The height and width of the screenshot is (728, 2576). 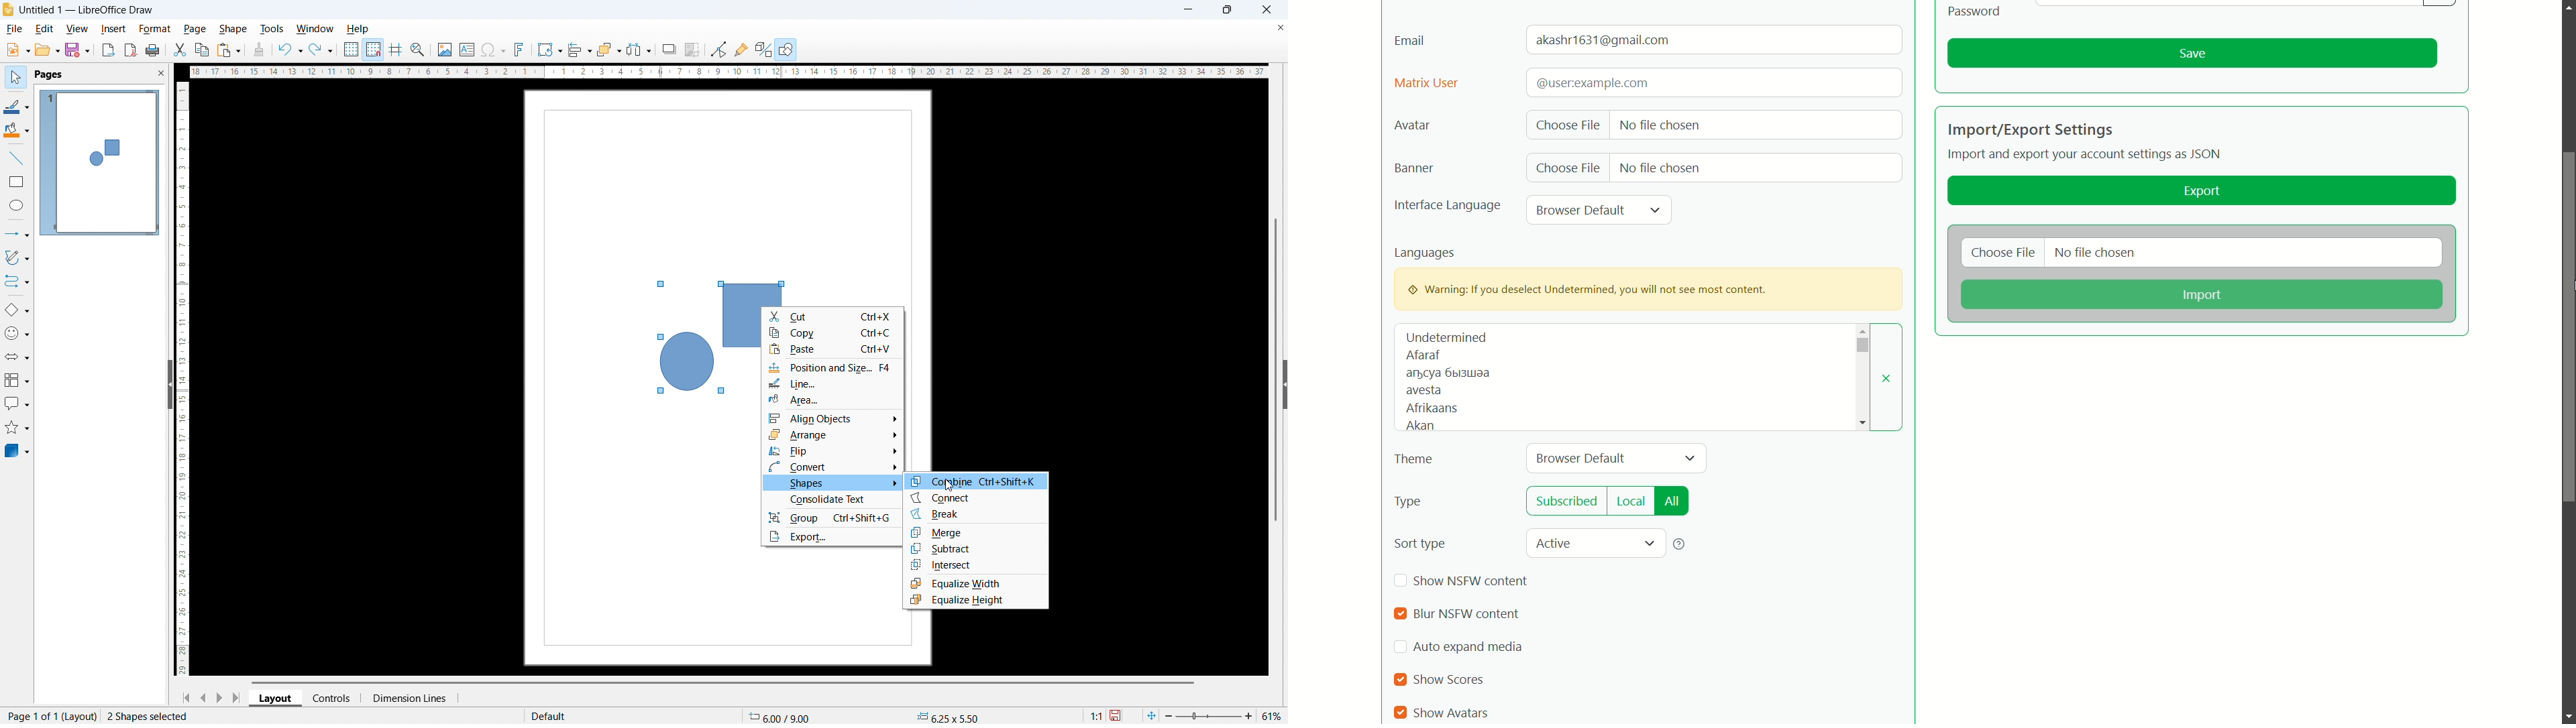 I want to click on close, so click(x=1887, y=378).